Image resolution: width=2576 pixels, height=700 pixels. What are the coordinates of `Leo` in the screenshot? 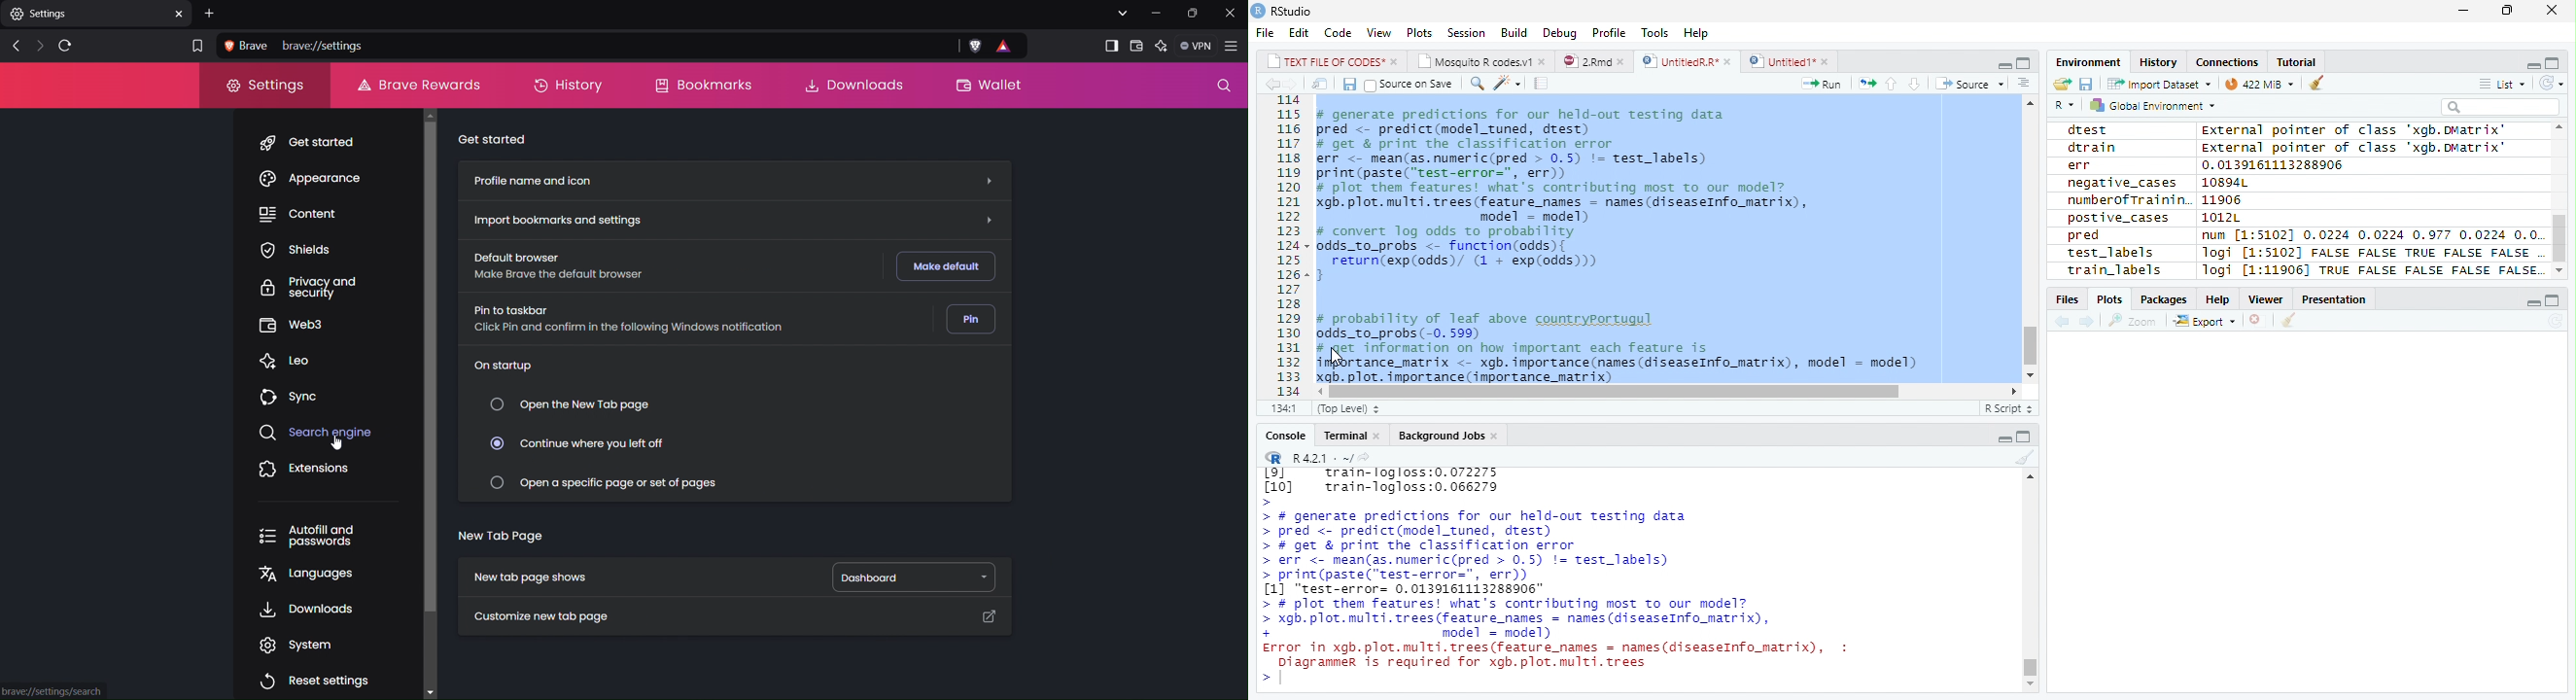 It's located at (292, 359).